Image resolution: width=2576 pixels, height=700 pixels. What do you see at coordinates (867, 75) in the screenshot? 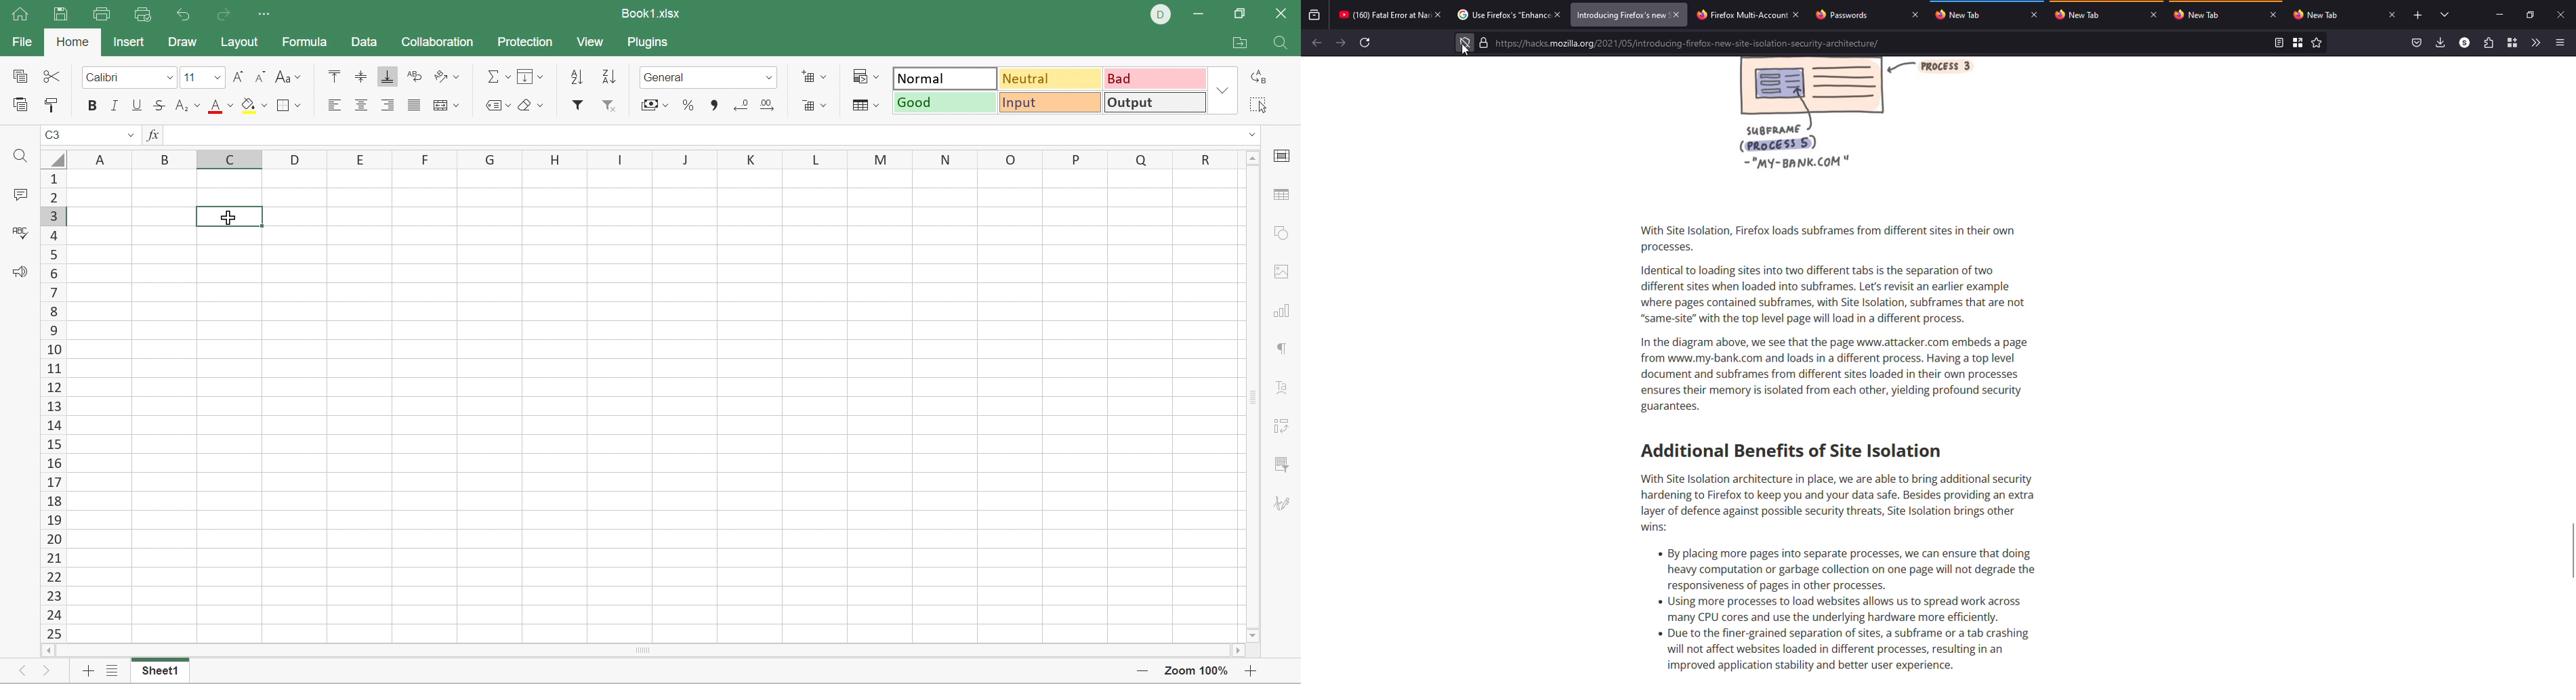
I see `Conditional formatting` at bounding box center [867, 75].